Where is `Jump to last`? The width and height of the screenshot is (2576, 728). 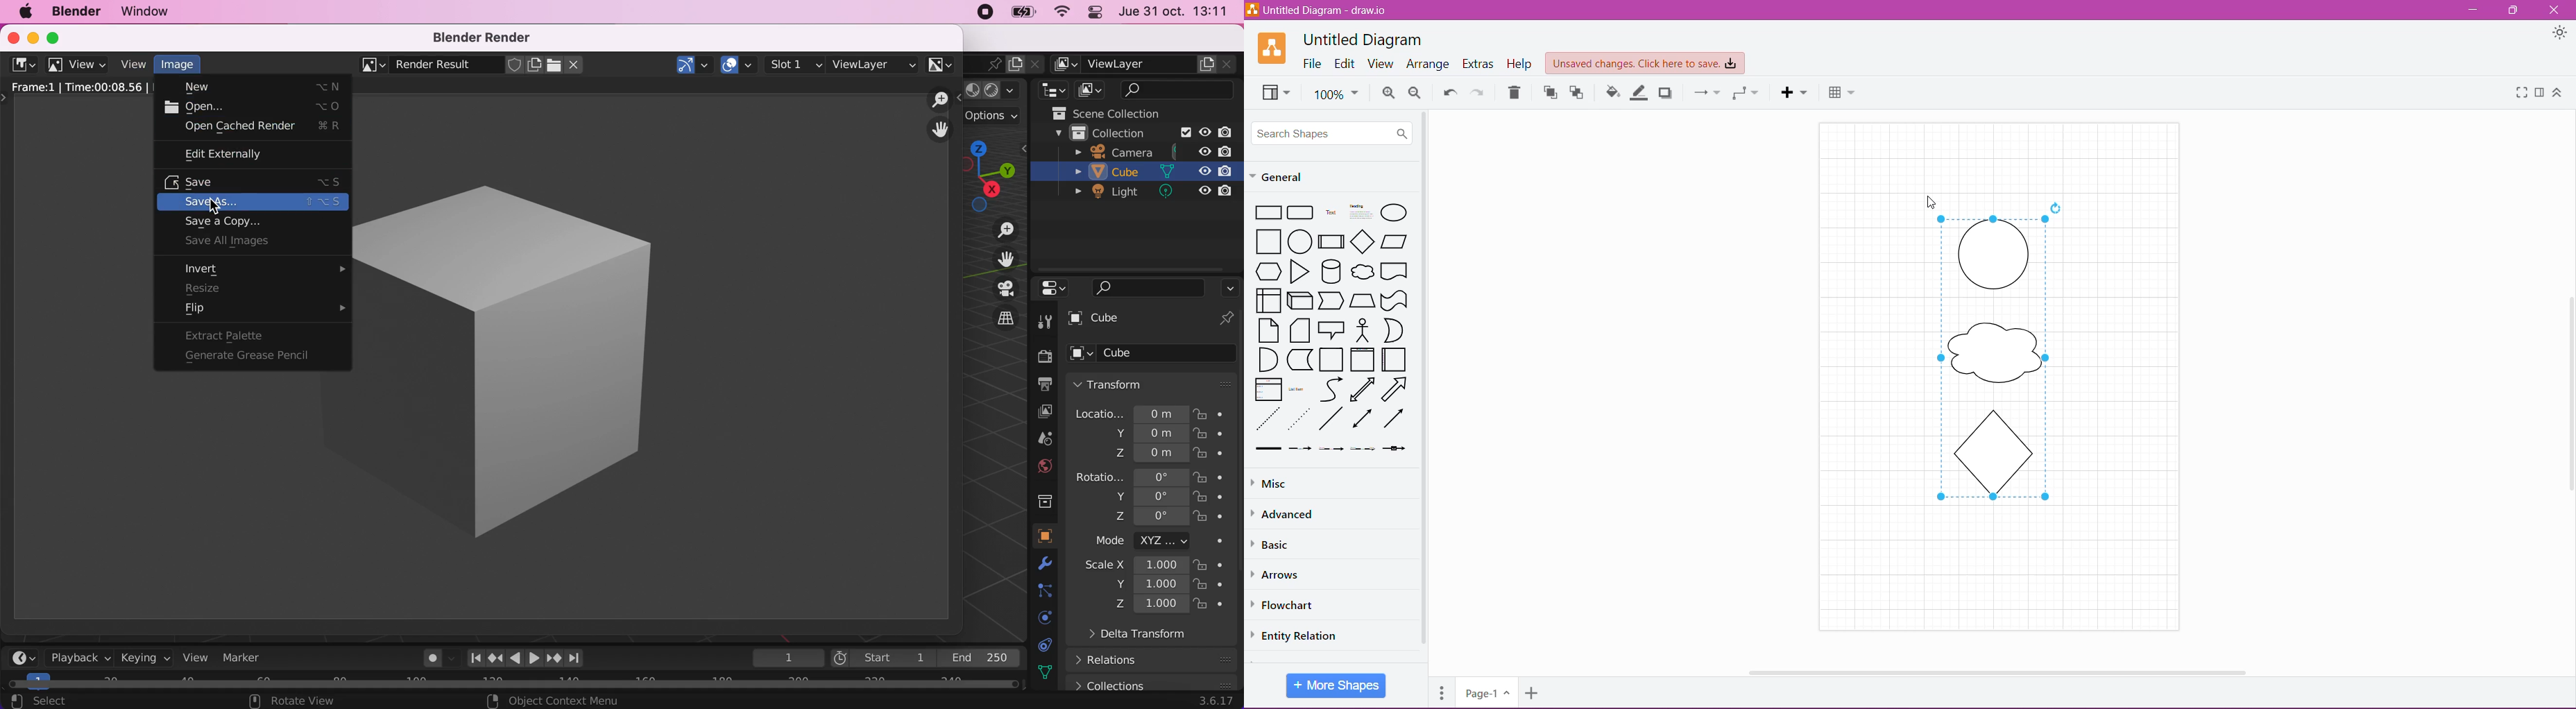 Jump to last is located at coordinates (576, 655).